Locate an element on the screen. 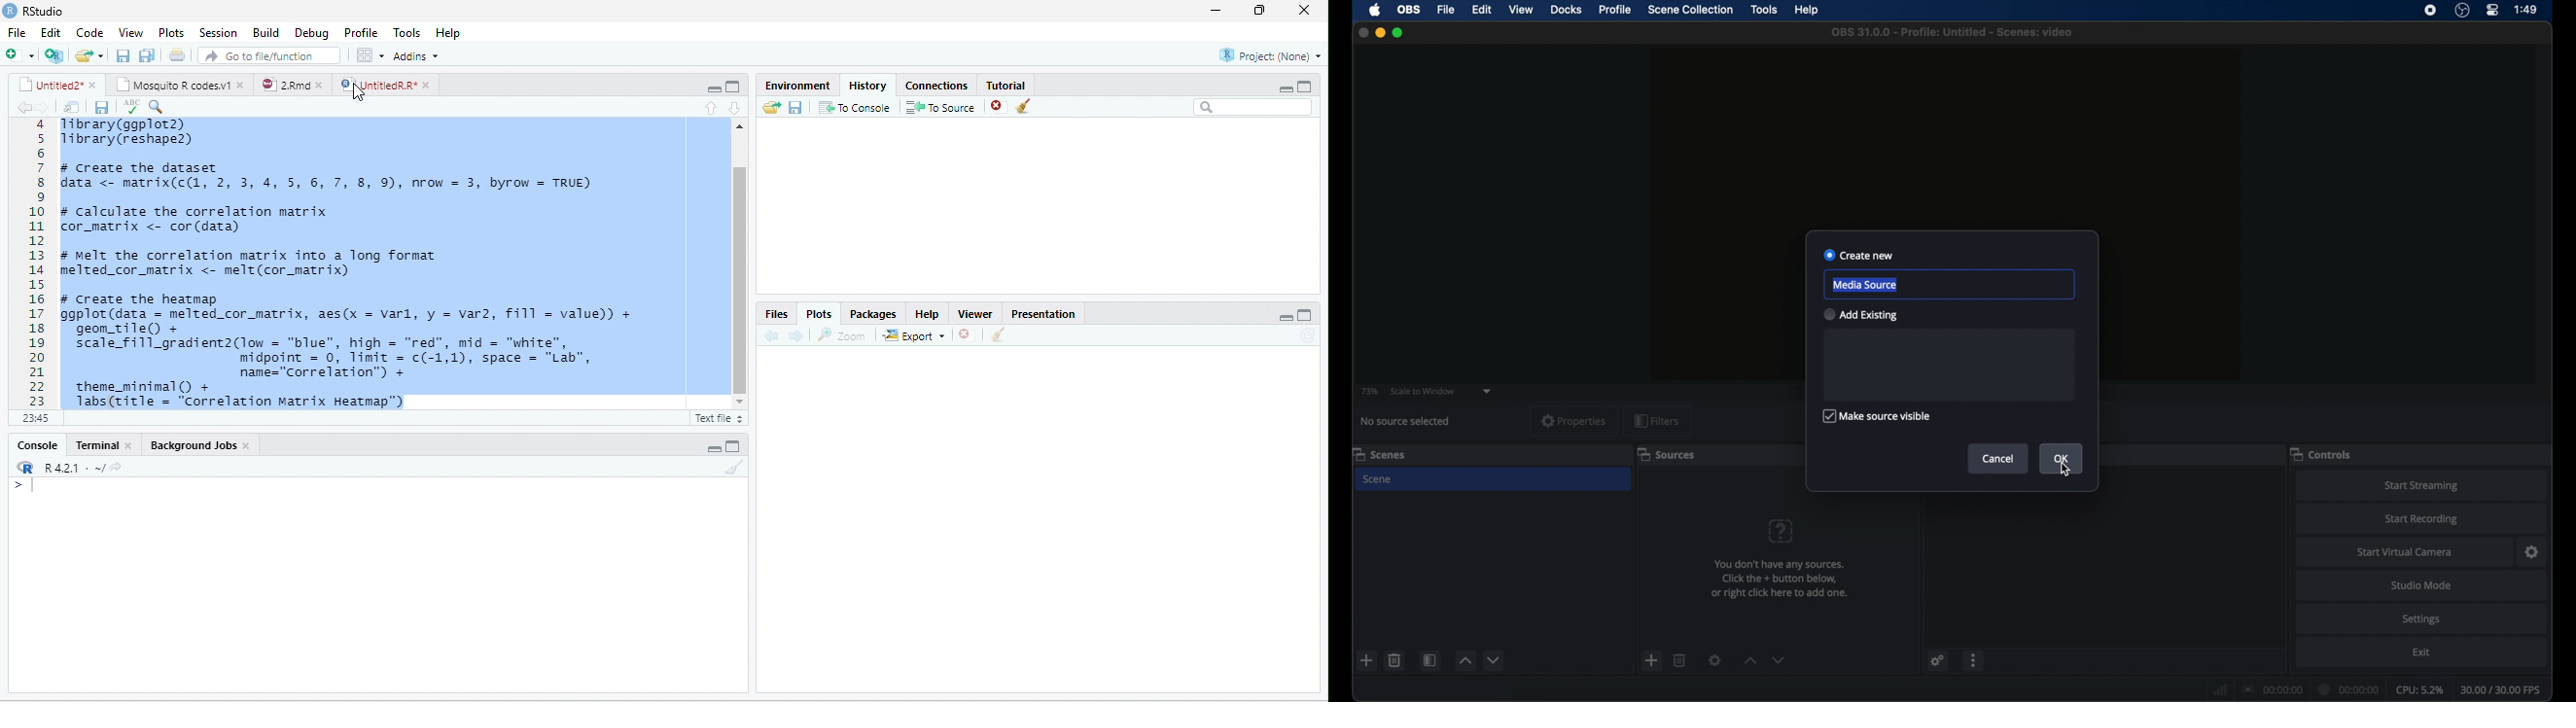  plots is located at coordinates (171, 32).